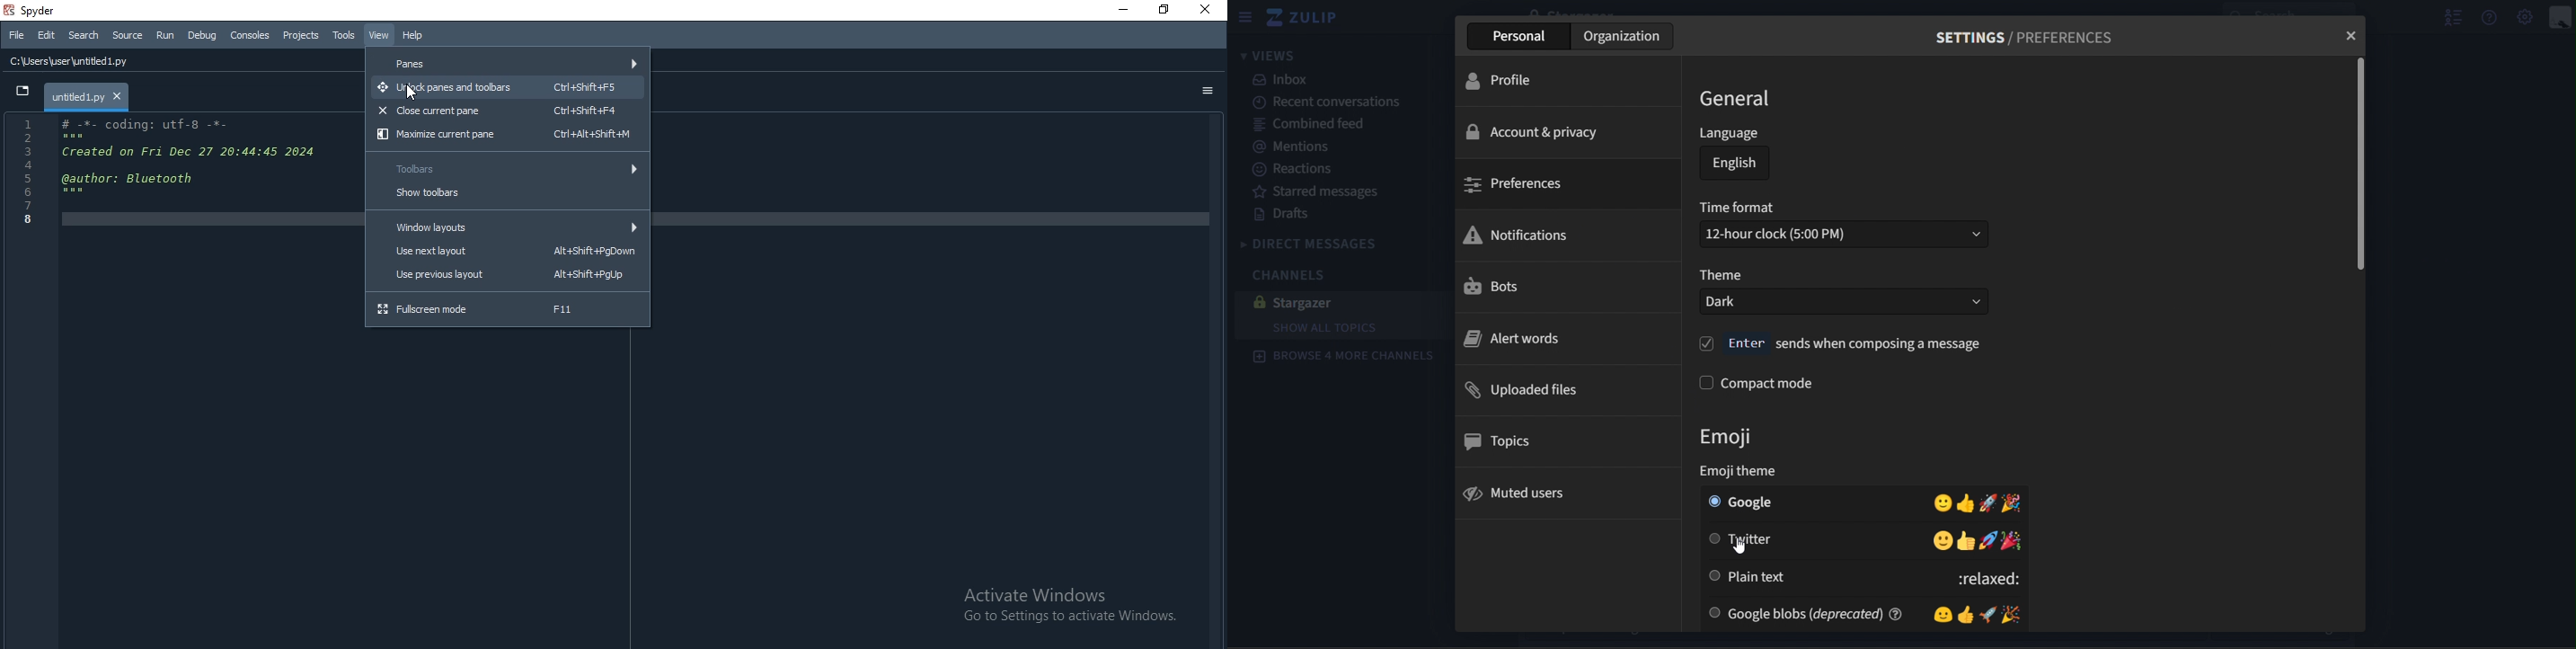 This screenshot has height=672, width=2576. What do you see at coordinates (203, 36) in the screenshot?
I see `Debug` at bounding box center [203, 36].